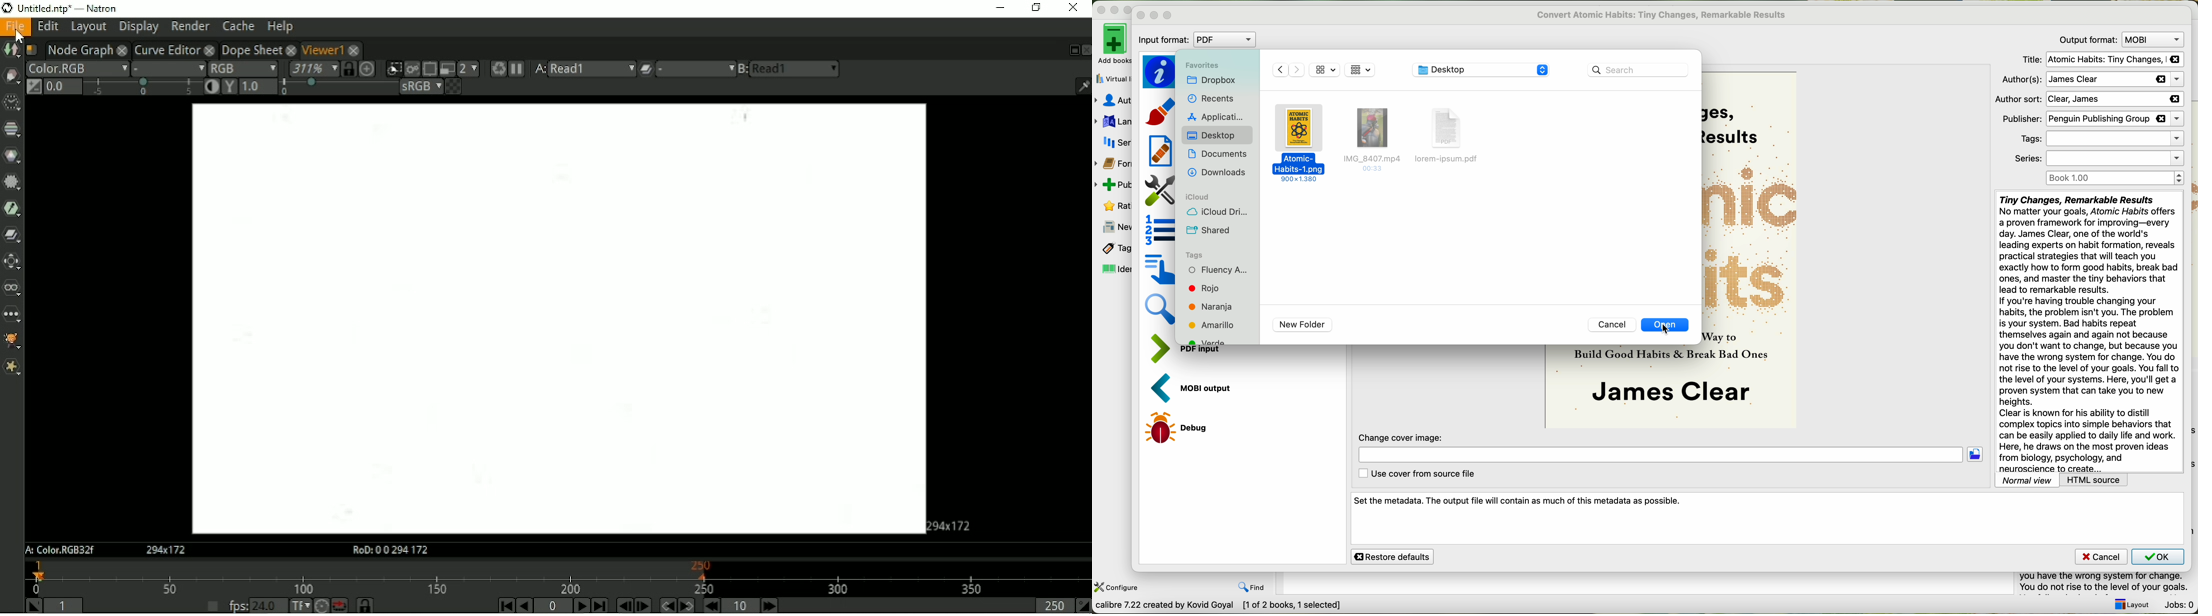 This screenshot has height=616, width=2212. I want to click on layout, so click(2130, 604).